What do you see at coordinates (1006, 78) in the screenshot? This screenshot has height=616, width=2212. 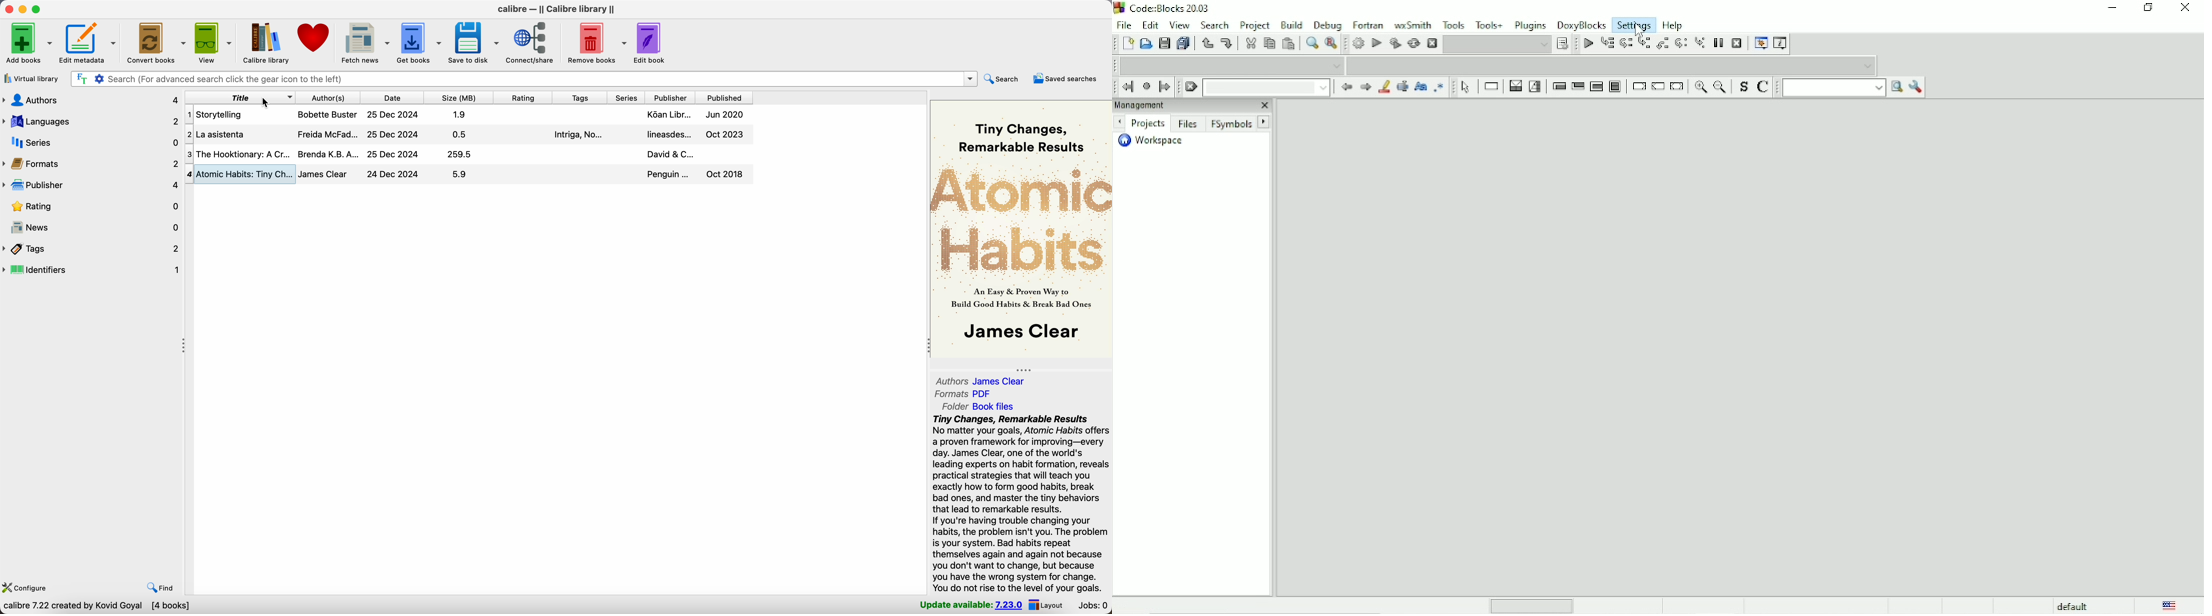 I see `search` at bounding box center [1006, 78].